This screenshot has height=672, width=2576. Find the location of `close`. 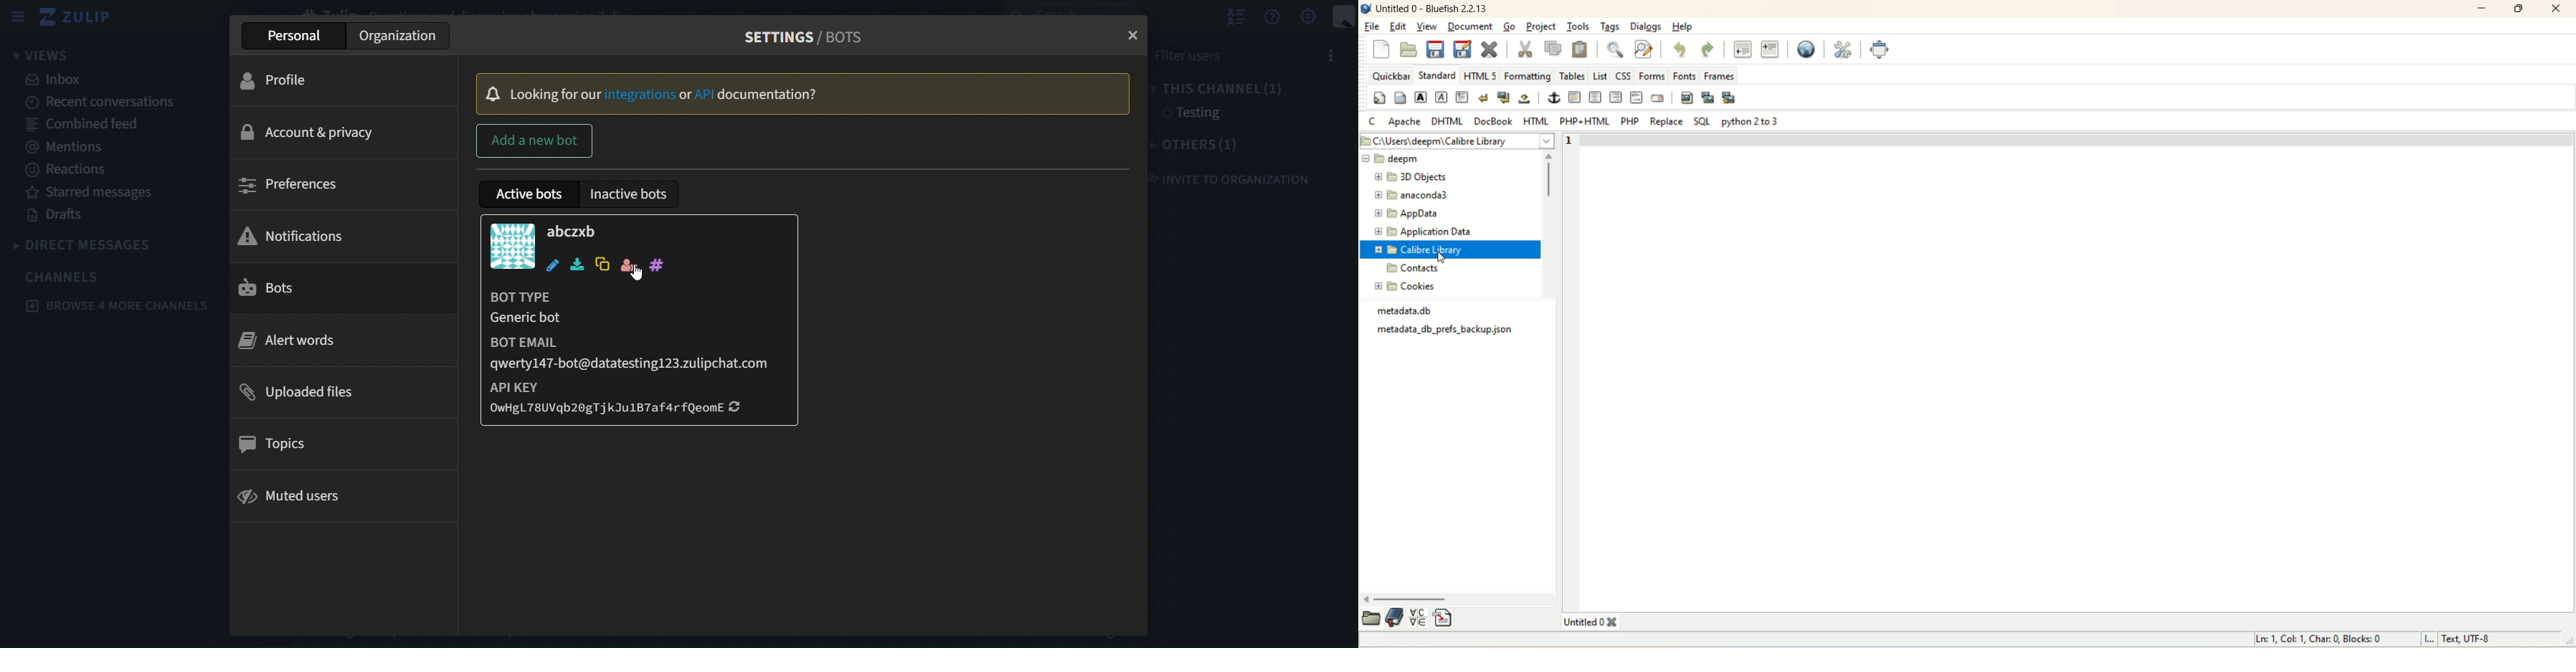

close is located at coordinates (2555, 10).